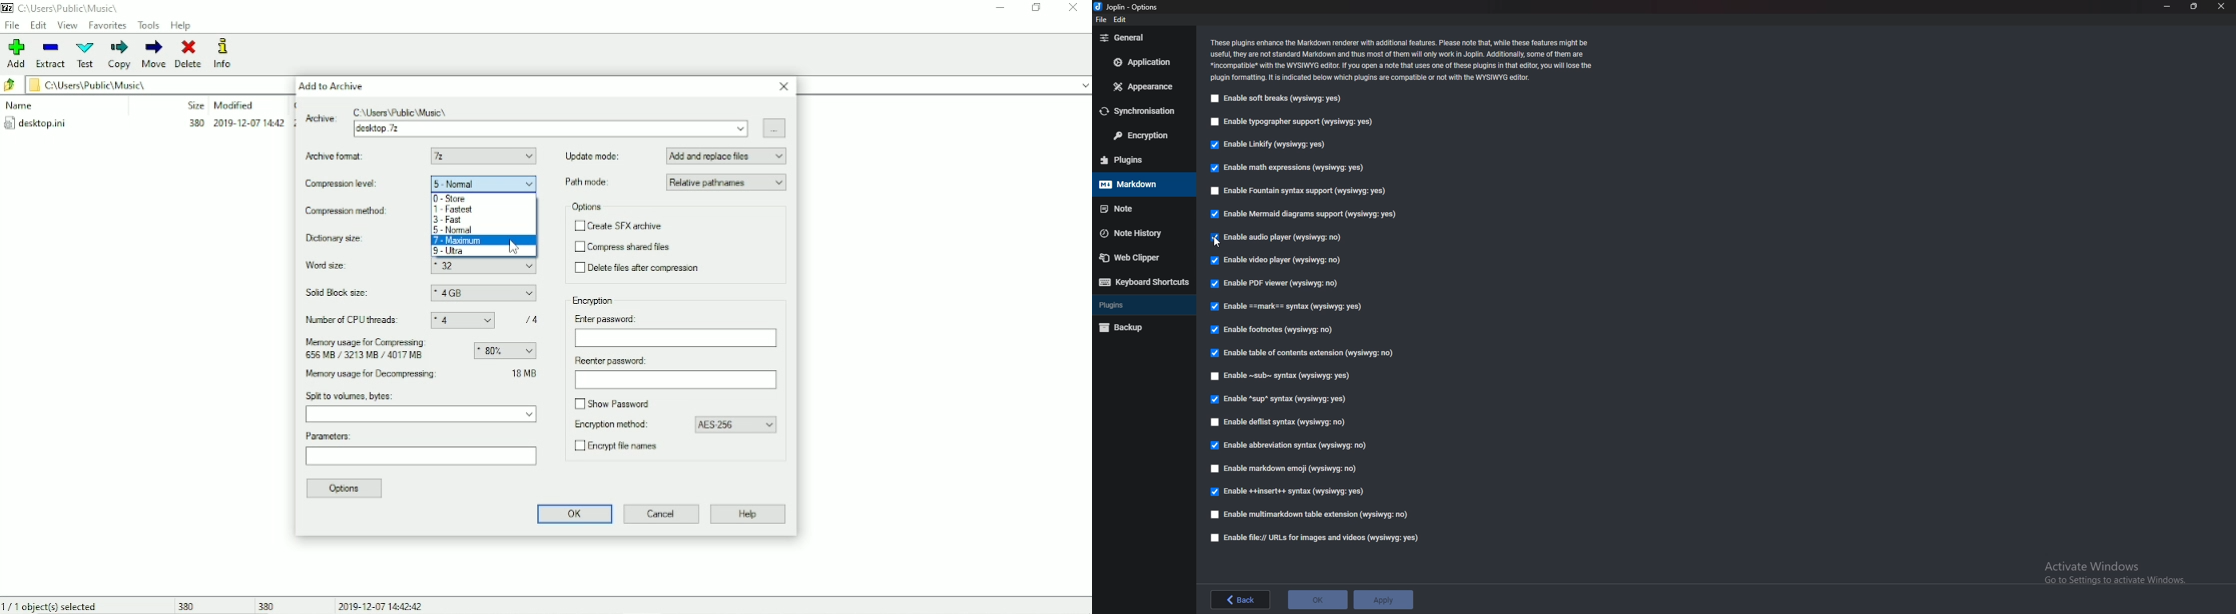 The width and height of the screenshot is (2240, 616). What do you see at coordinates (1122, 19) in the screenshot?
I see `edit` at bounding box center [1122, 19].